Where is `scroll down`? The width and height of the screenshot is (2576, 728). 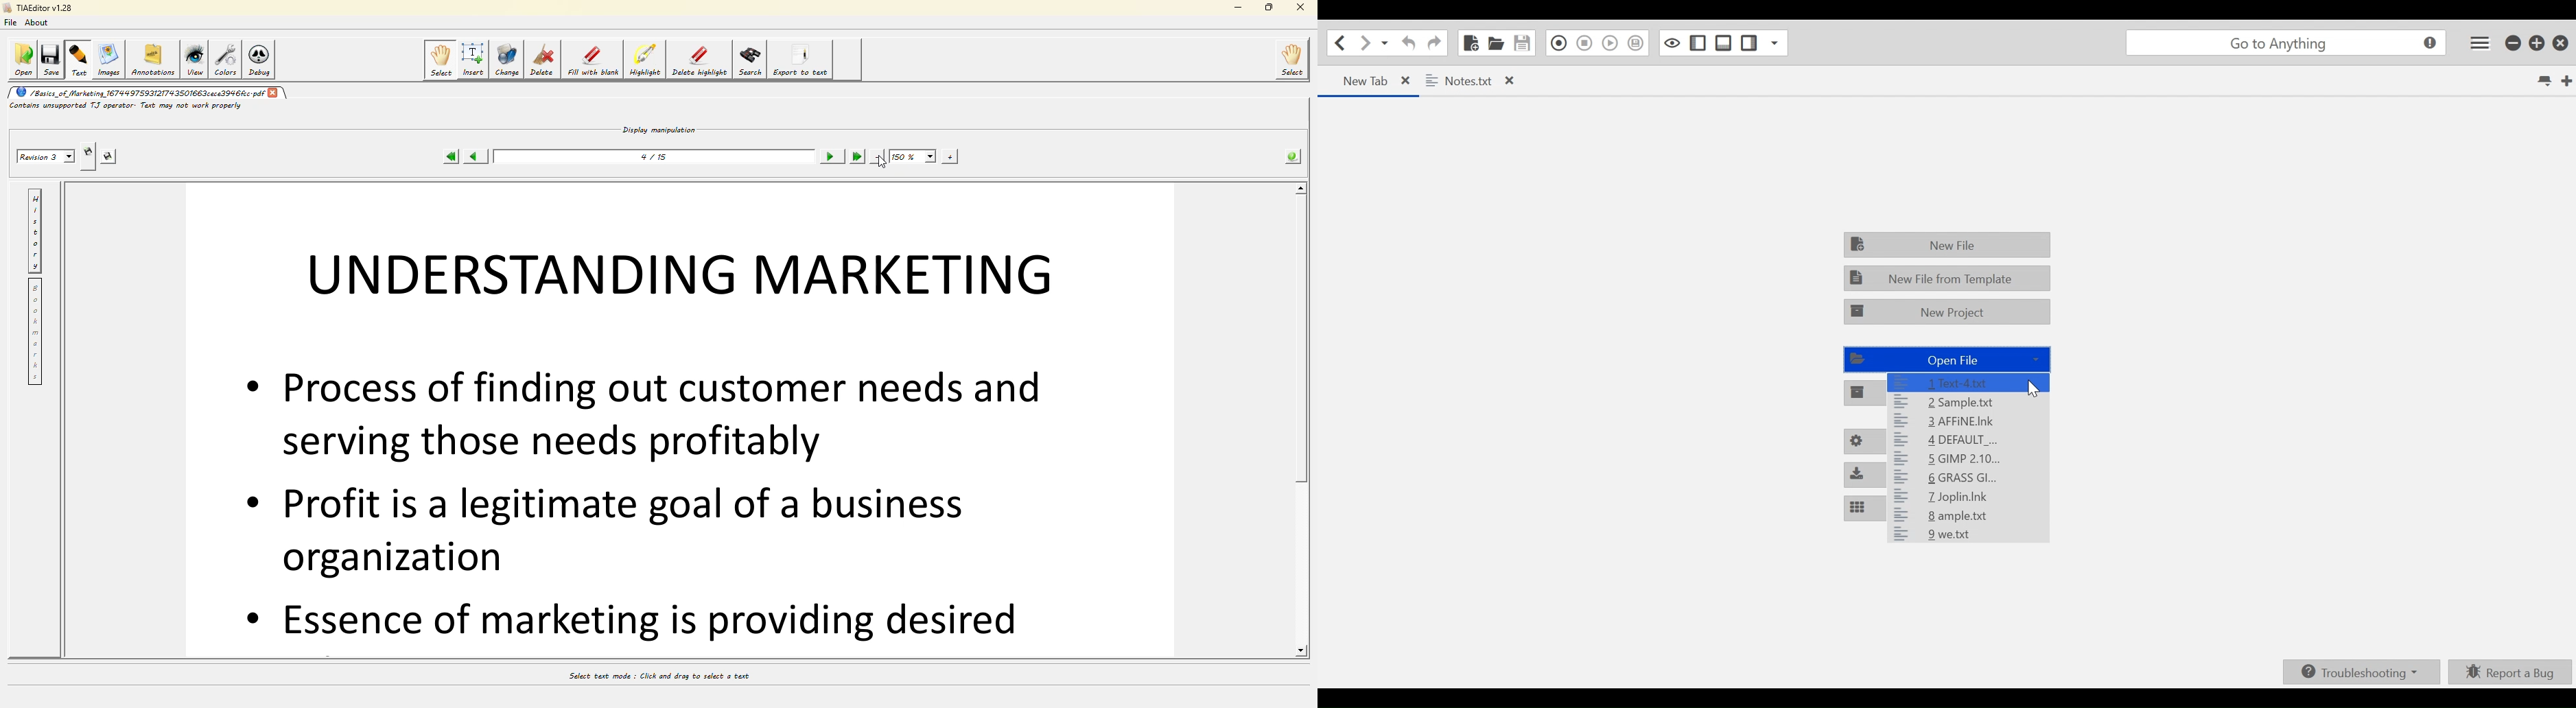
scroll down is located at coordinates (1302, 653).